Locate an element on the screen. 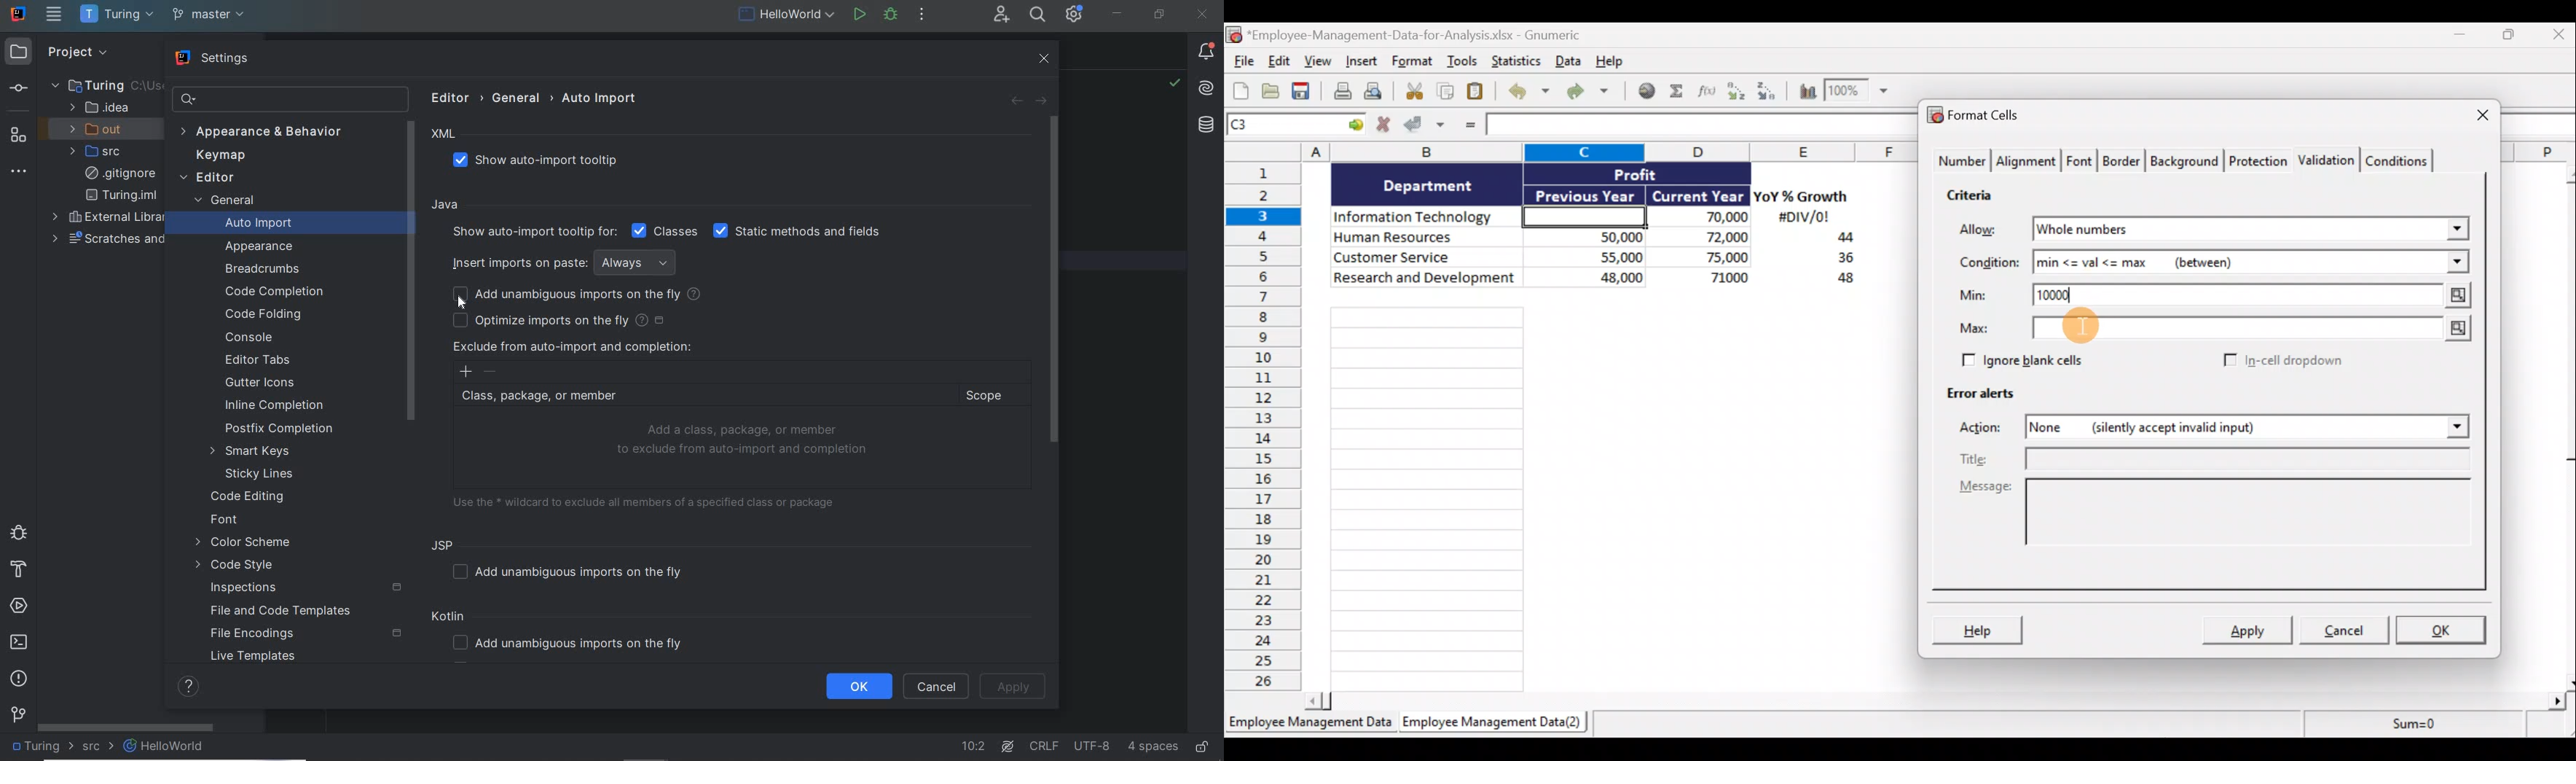 This screenshot has width=2576, height=784. Redo undone action is located at coordinates (1594, 92).